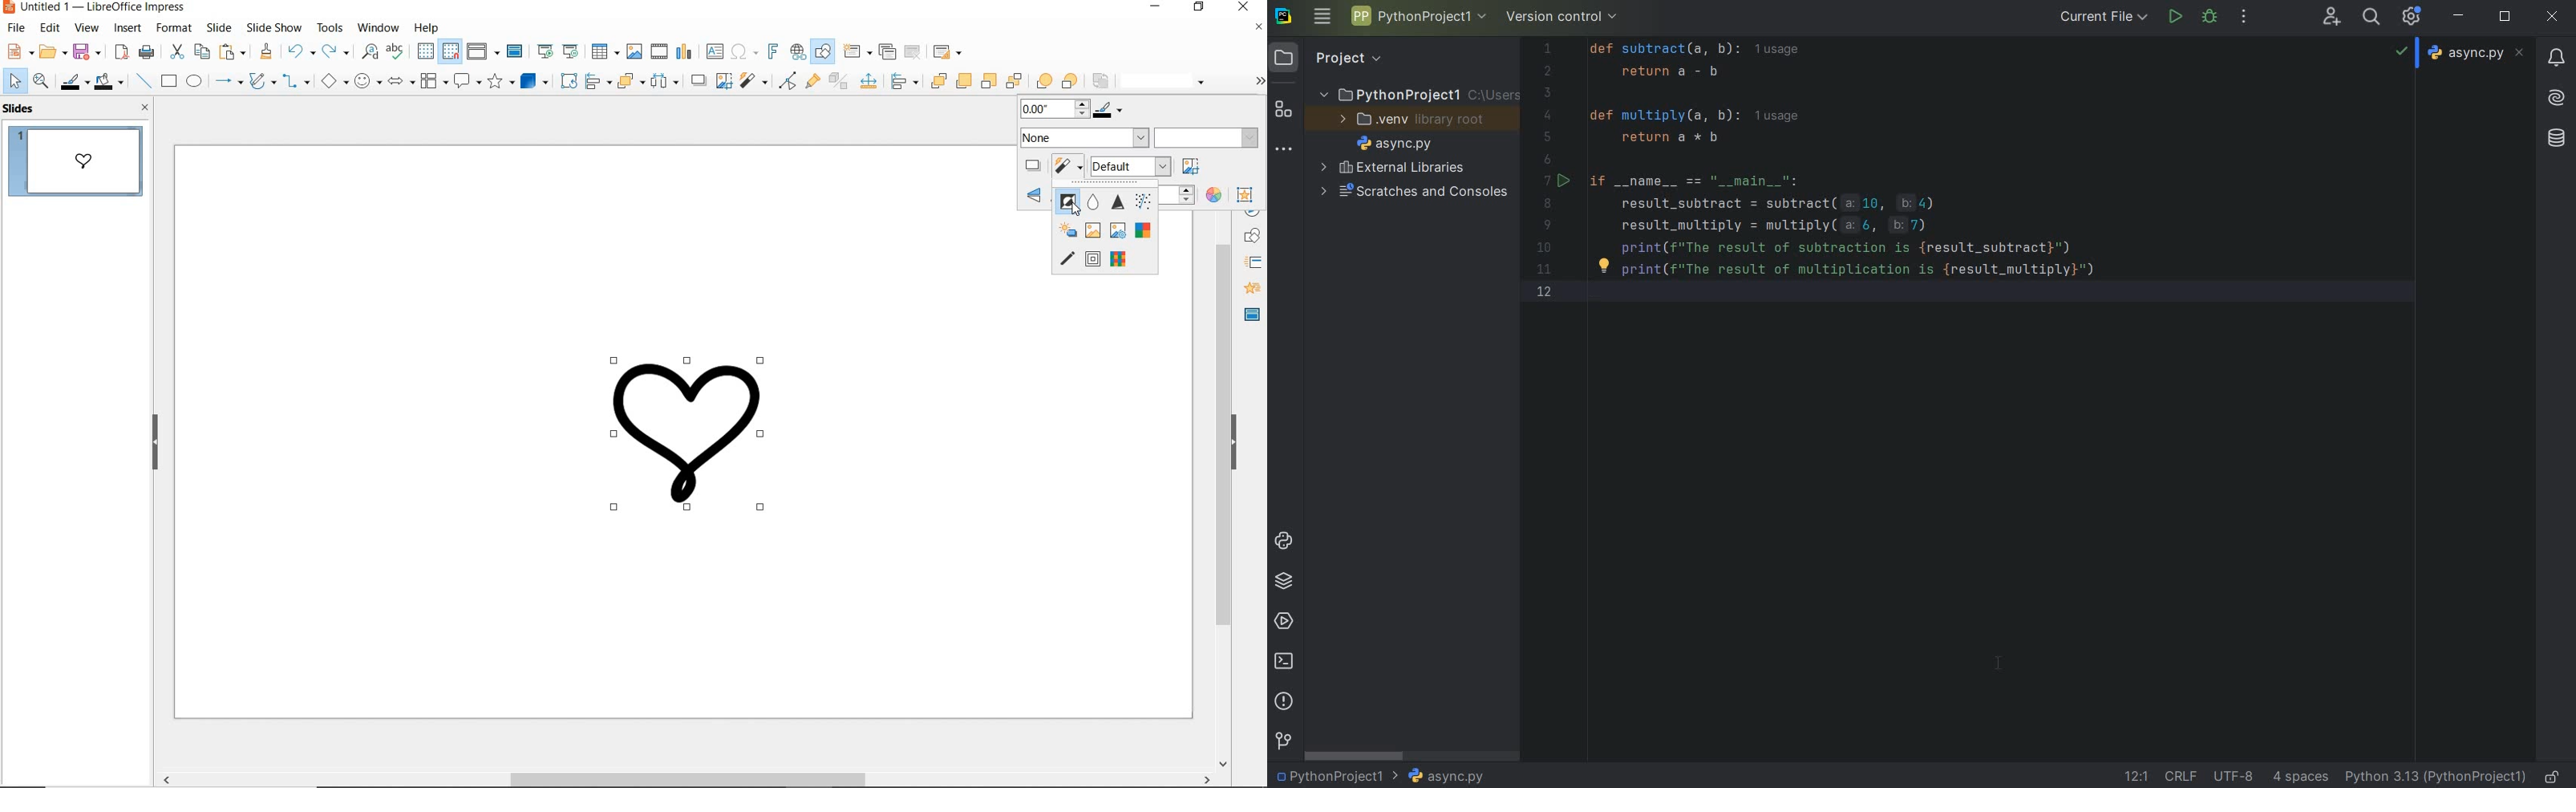 Image resolution: width=2576 pixels, height=812 pixels. What do you see at coordinates (262, 81) in the screenshot?
I see `curves & polygons` at bounding box center [262, 81].